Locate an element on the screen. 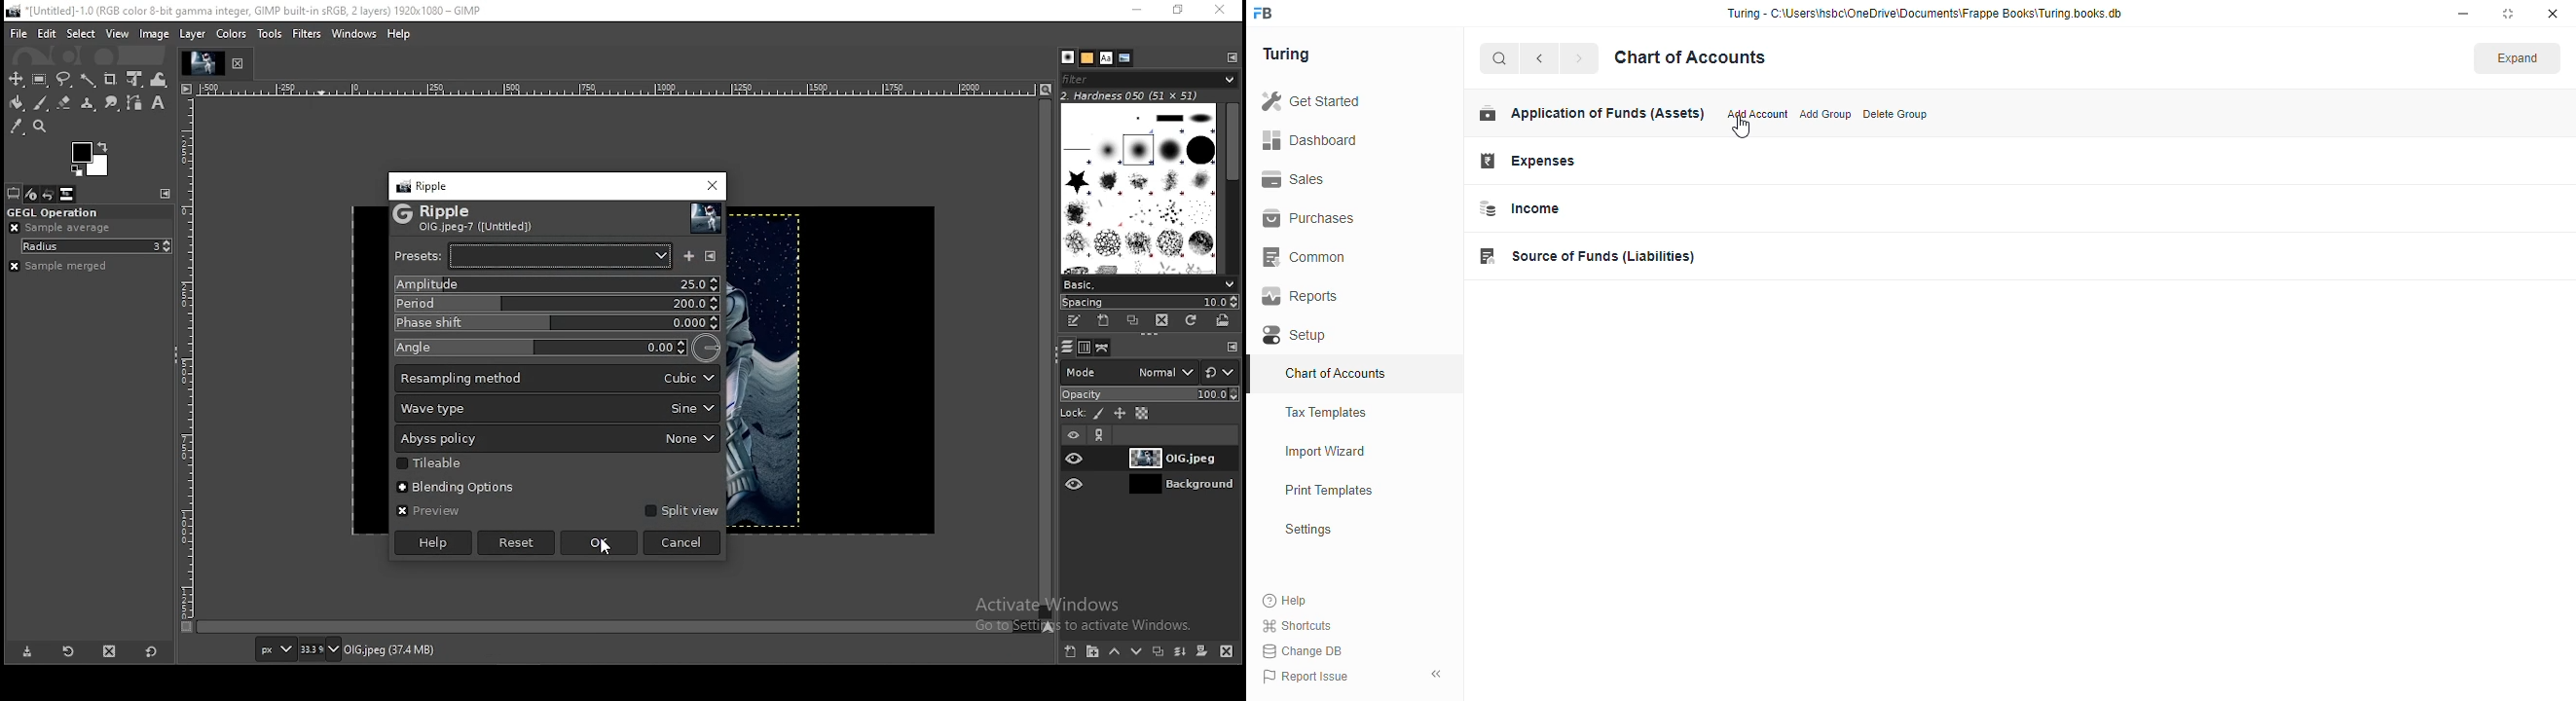  configure this tab is located at coordinates (1233, 345).